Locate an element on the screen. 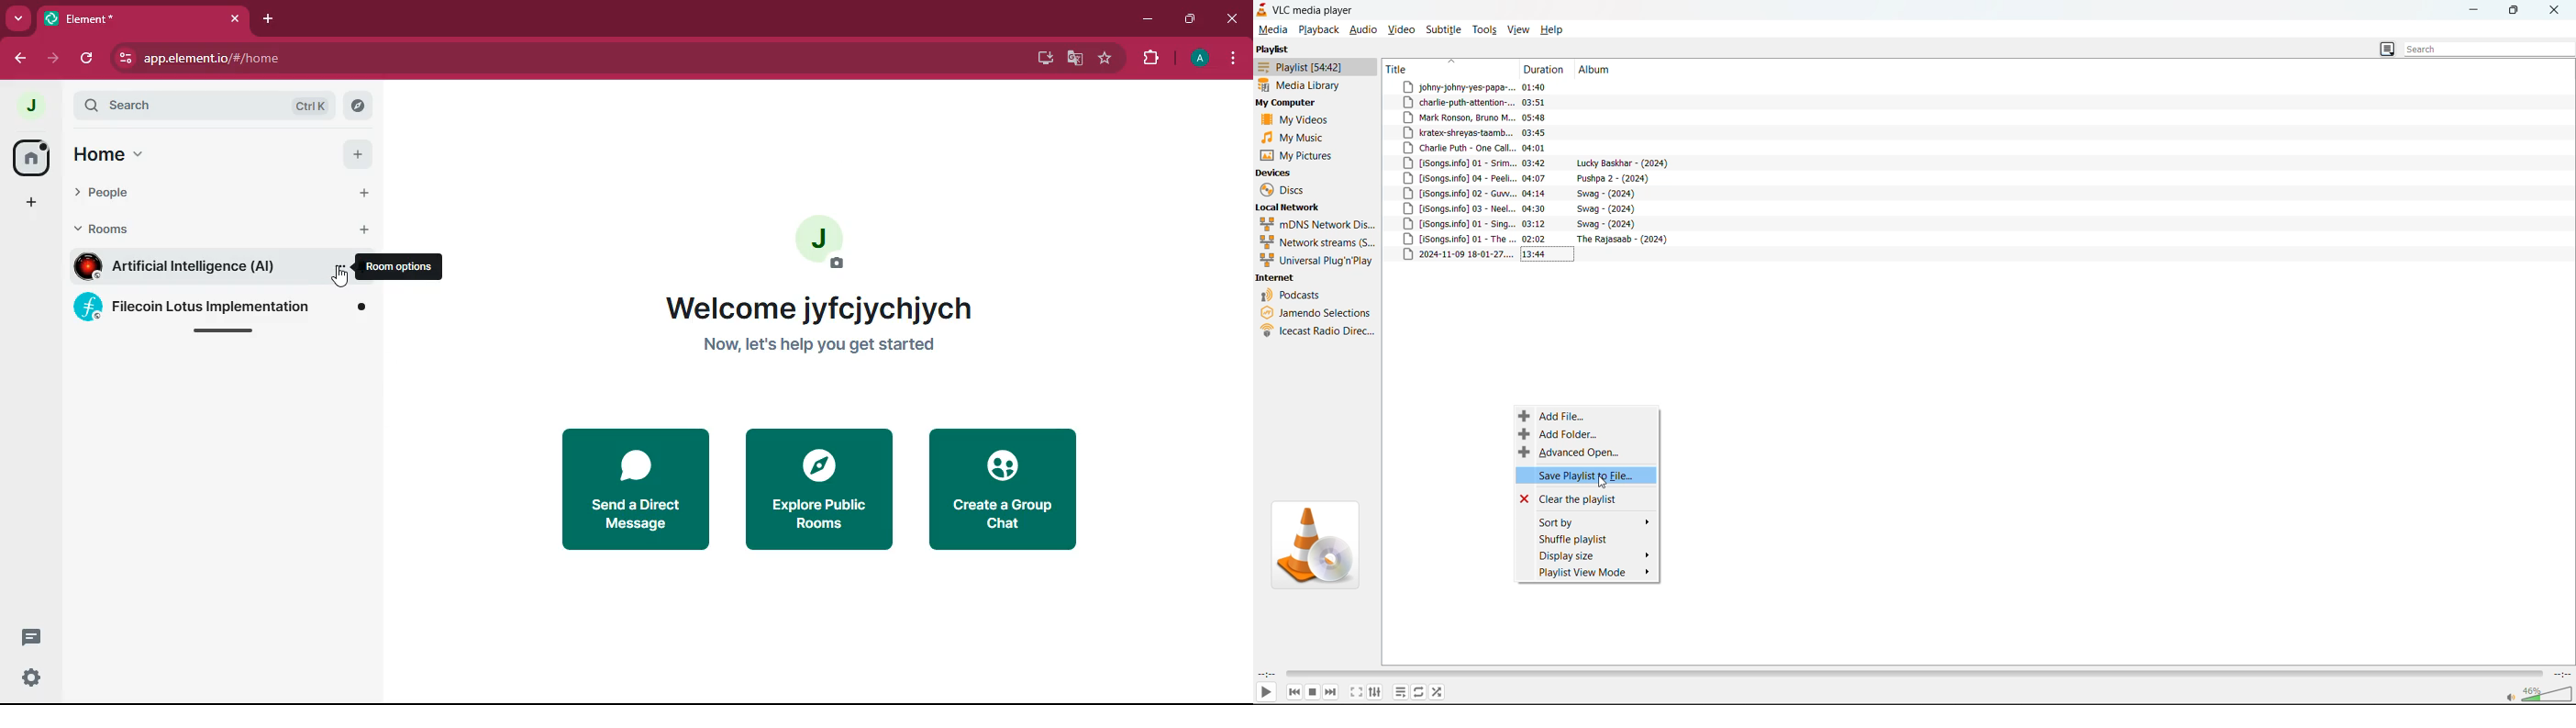  view is located at coordinates (1522, 29).